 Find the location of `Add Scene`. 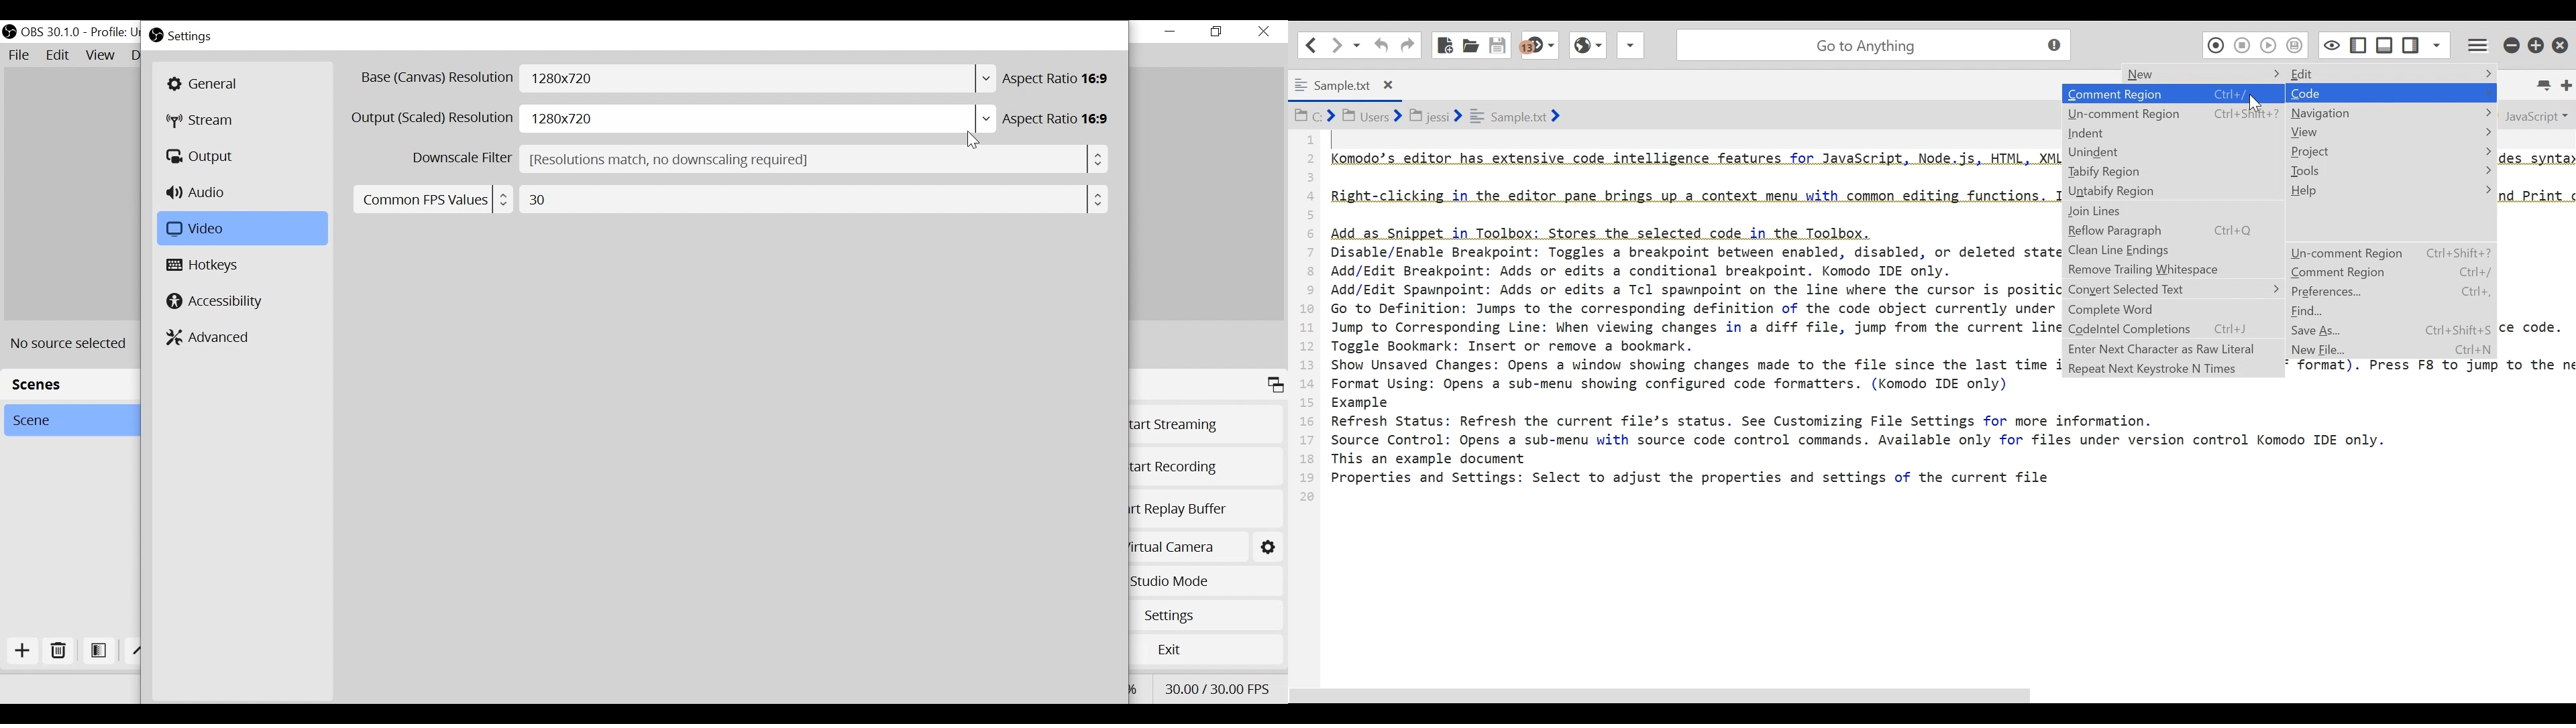

Add Scene is located at coordinates (26, 654).